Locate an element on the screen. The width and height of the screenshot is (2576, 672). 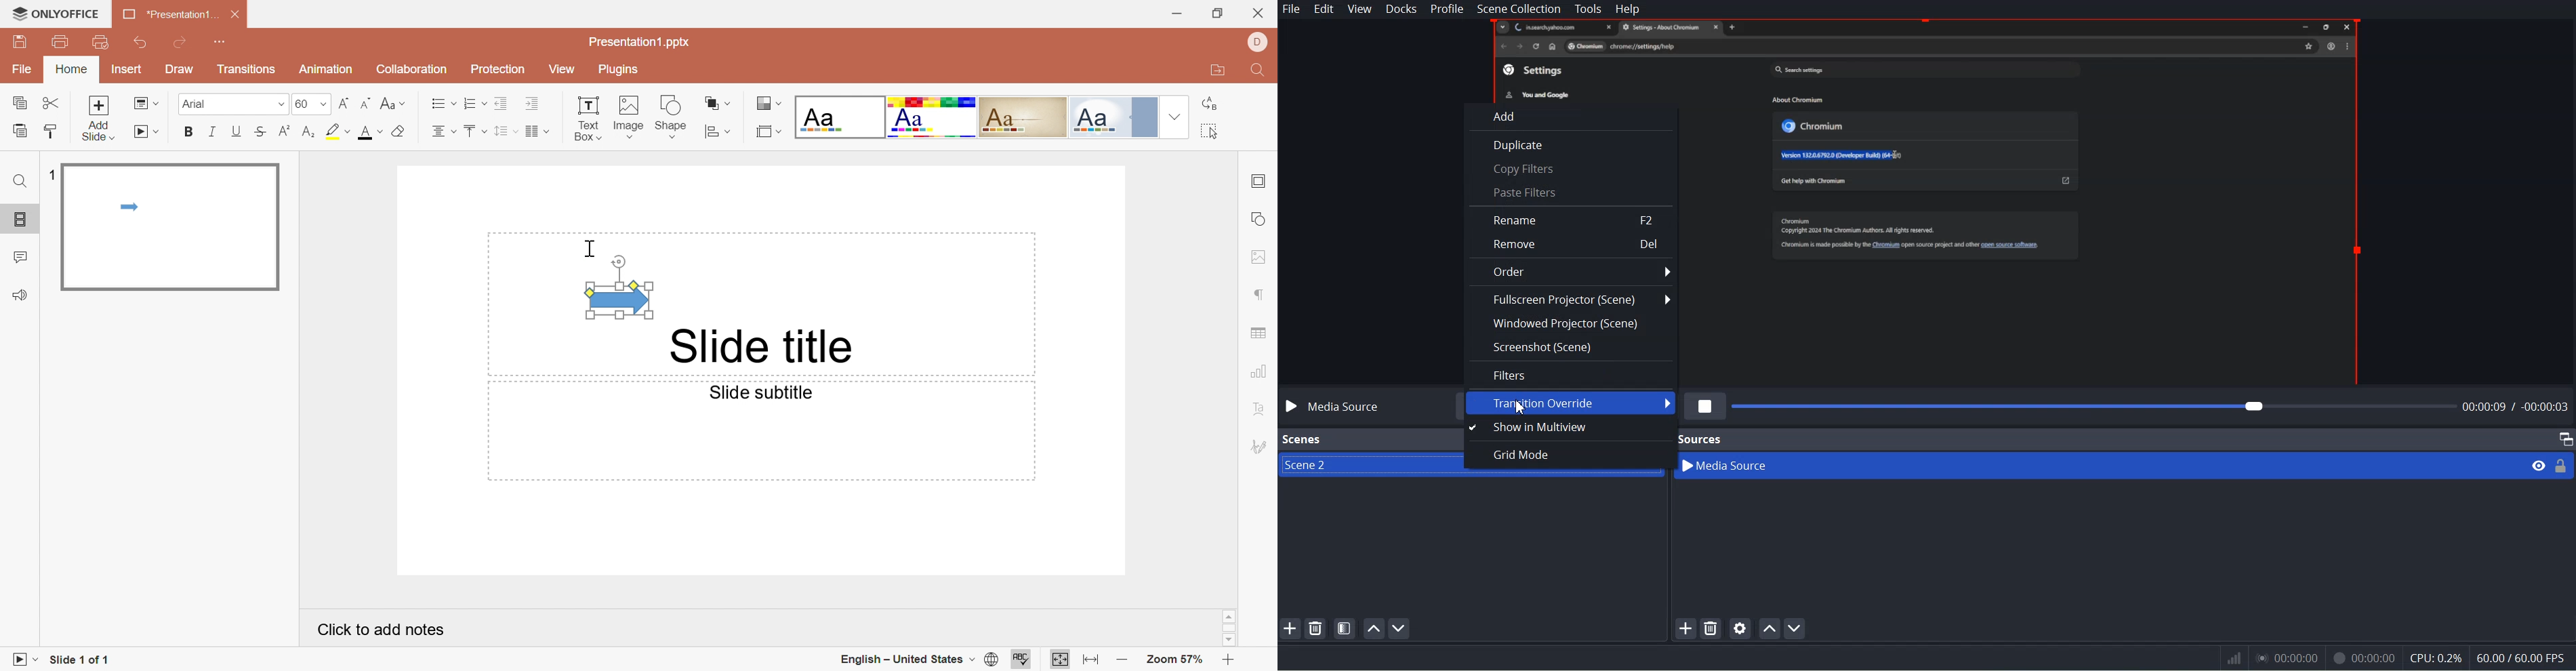
Official is located at coordinates (1112, 117).